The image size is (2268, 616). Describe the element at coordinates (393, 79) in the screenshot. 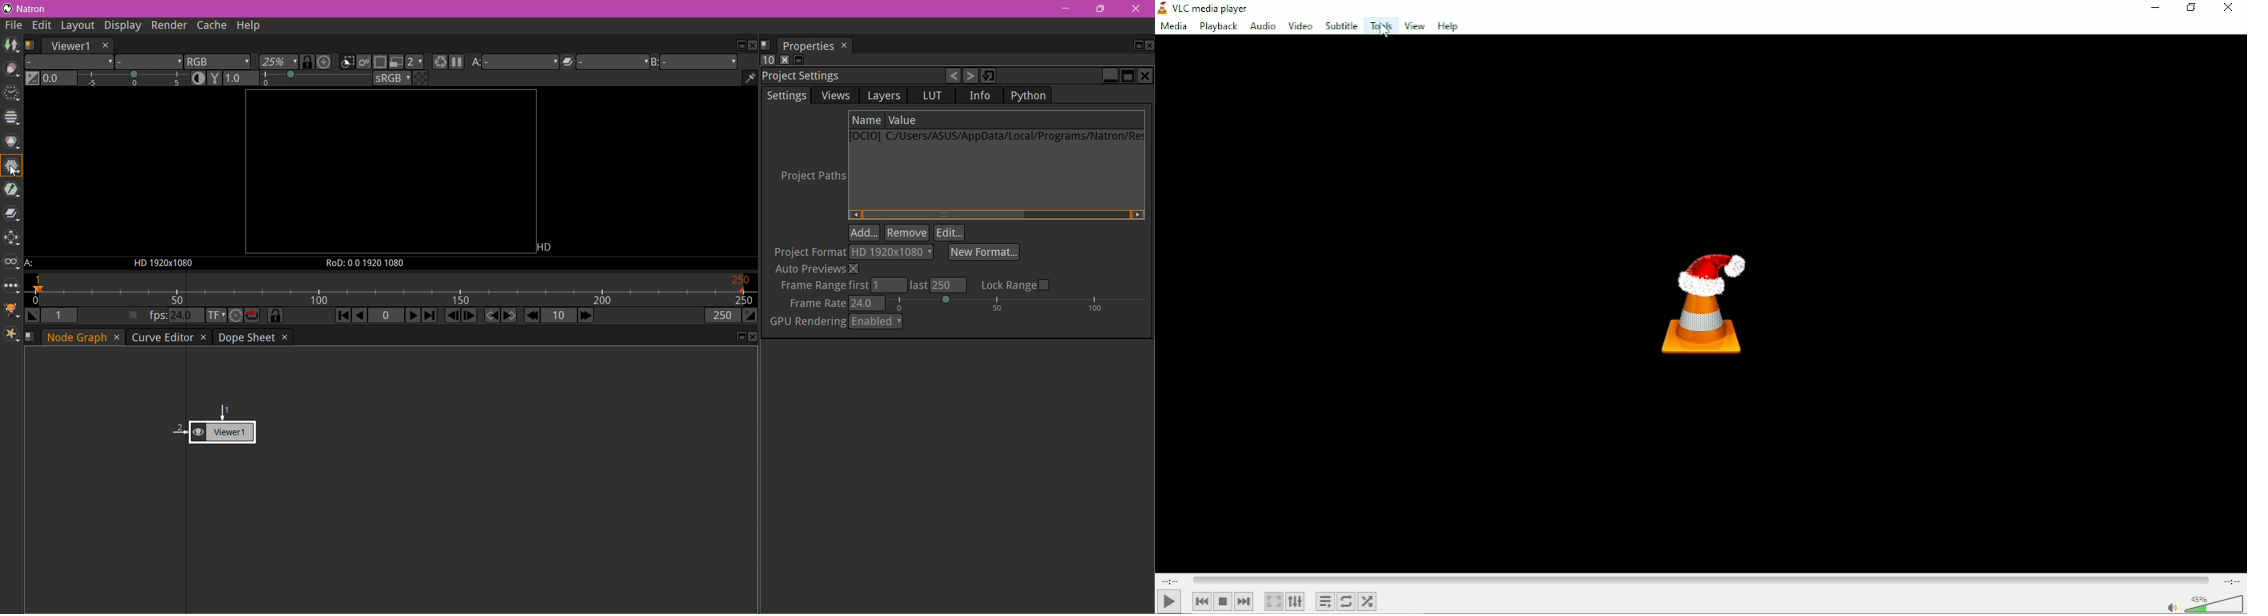

I see `Viewer color process` at that location.